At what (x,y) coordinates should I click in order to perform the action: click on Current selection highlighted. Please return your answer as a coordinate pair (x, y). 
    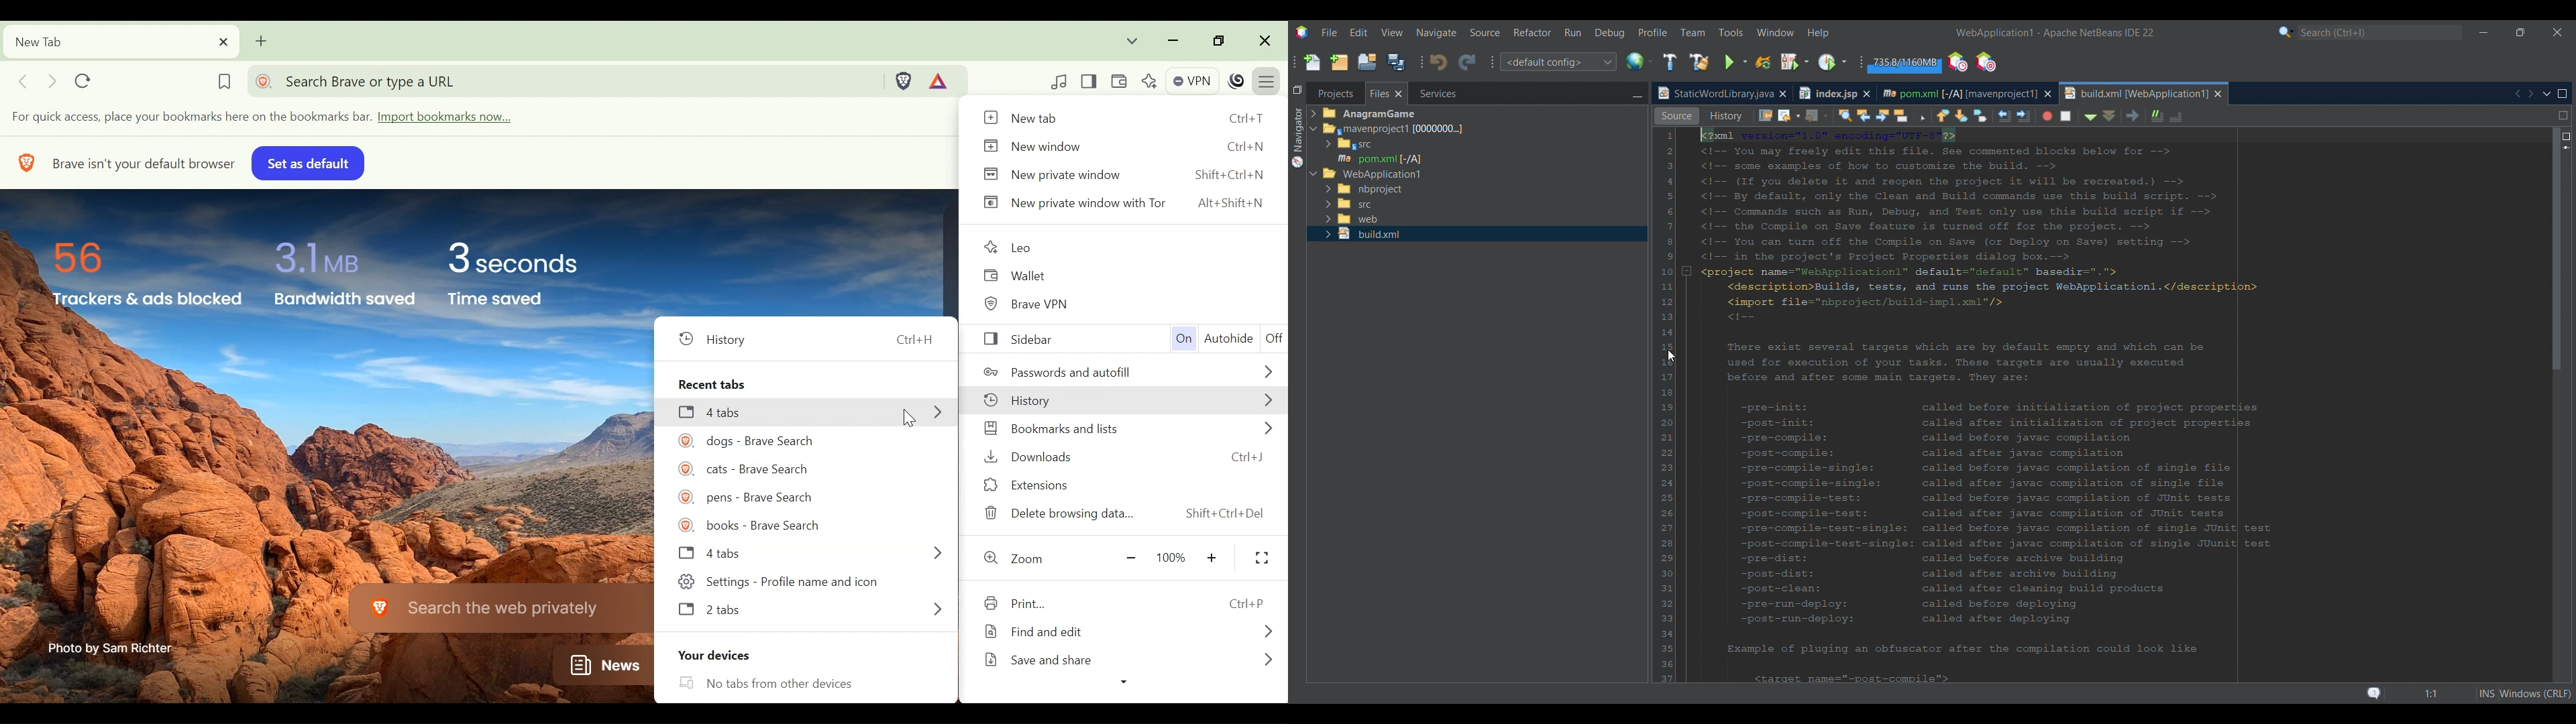
    Looking at the image, I should click on (1387, 93).